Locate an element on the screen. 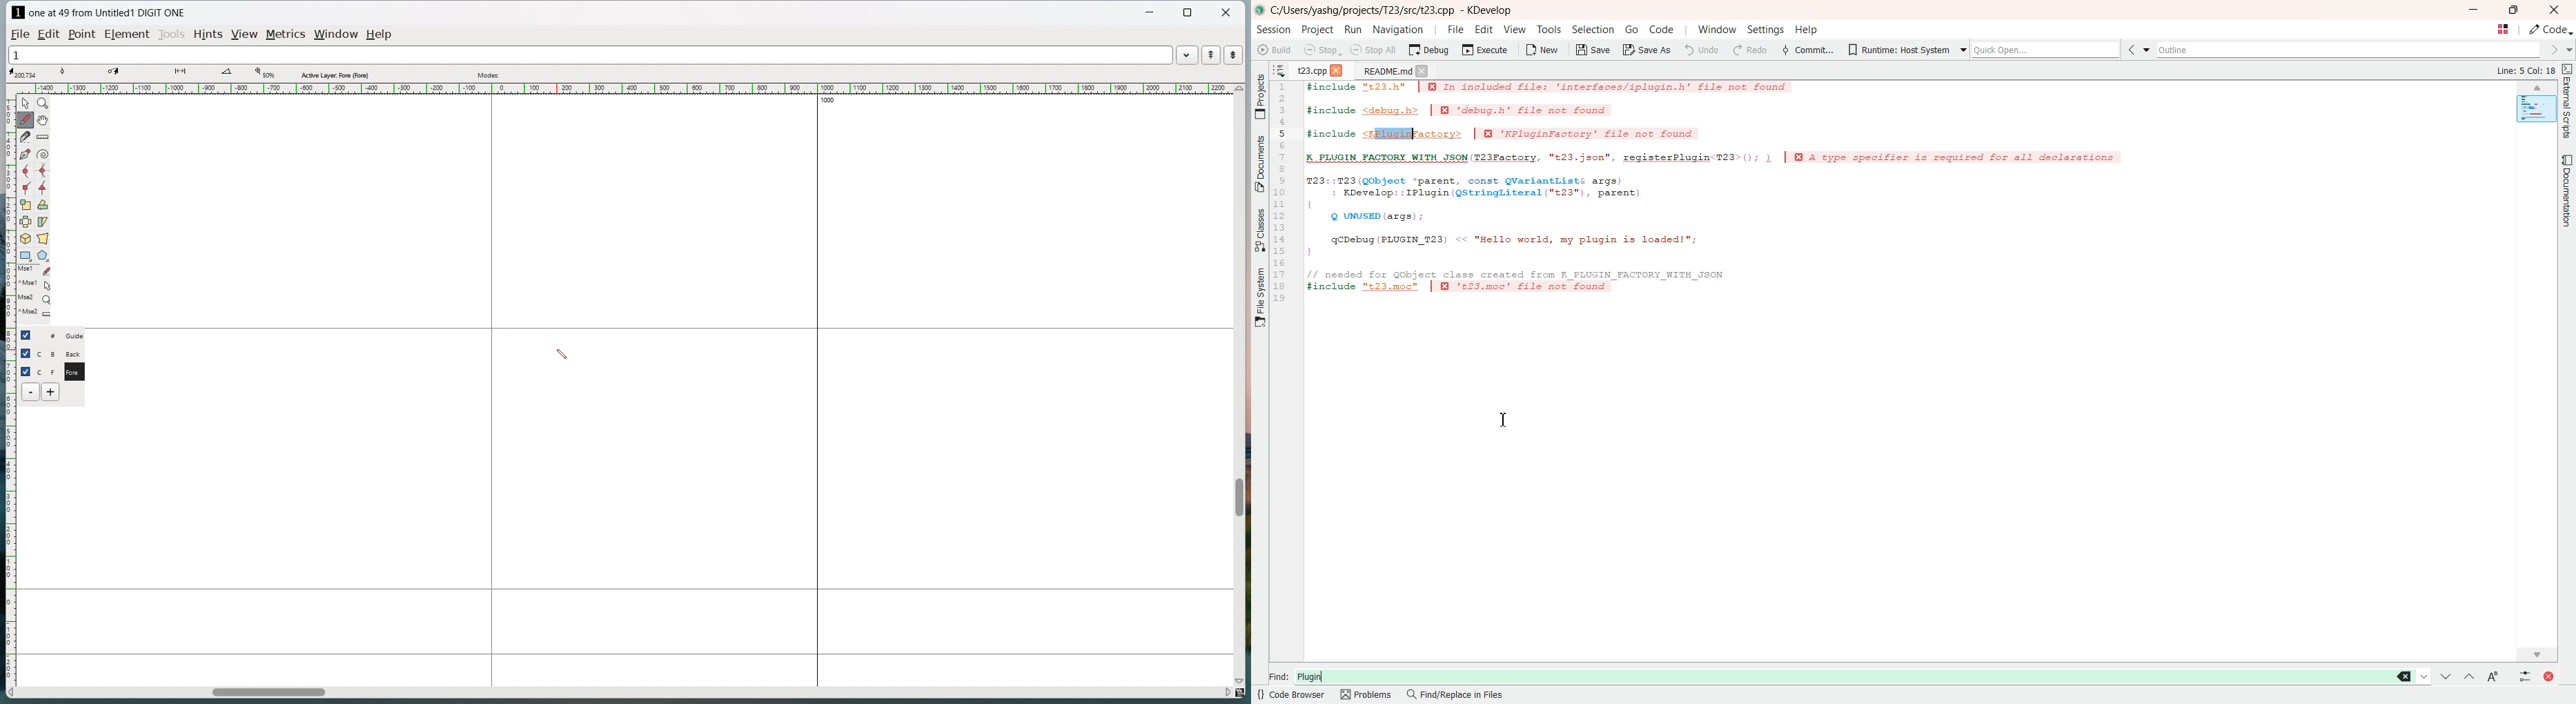 The height and width of the screenshot is (728, 2576). Line: 19 Col 1 is located at coordinates (2528, 71).